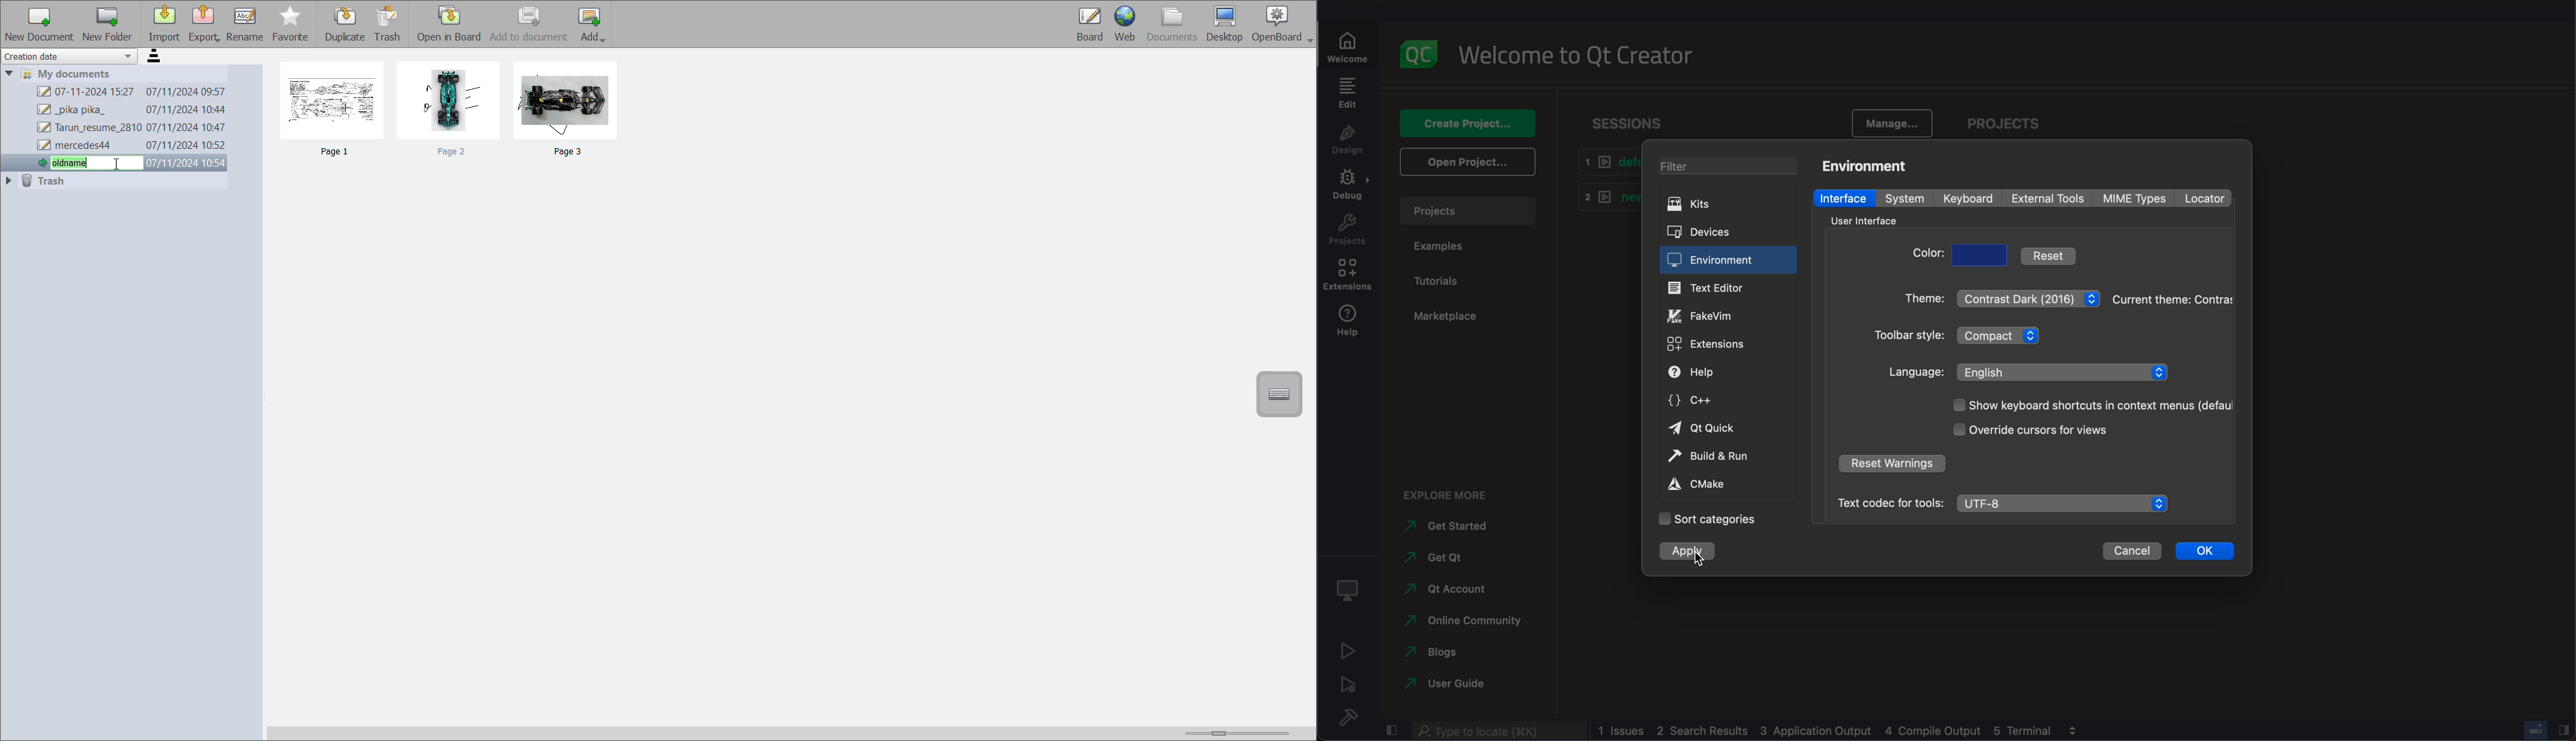 The height and width of the screenshot is (756, 2576). I want to click on English, so click(2062, 373).